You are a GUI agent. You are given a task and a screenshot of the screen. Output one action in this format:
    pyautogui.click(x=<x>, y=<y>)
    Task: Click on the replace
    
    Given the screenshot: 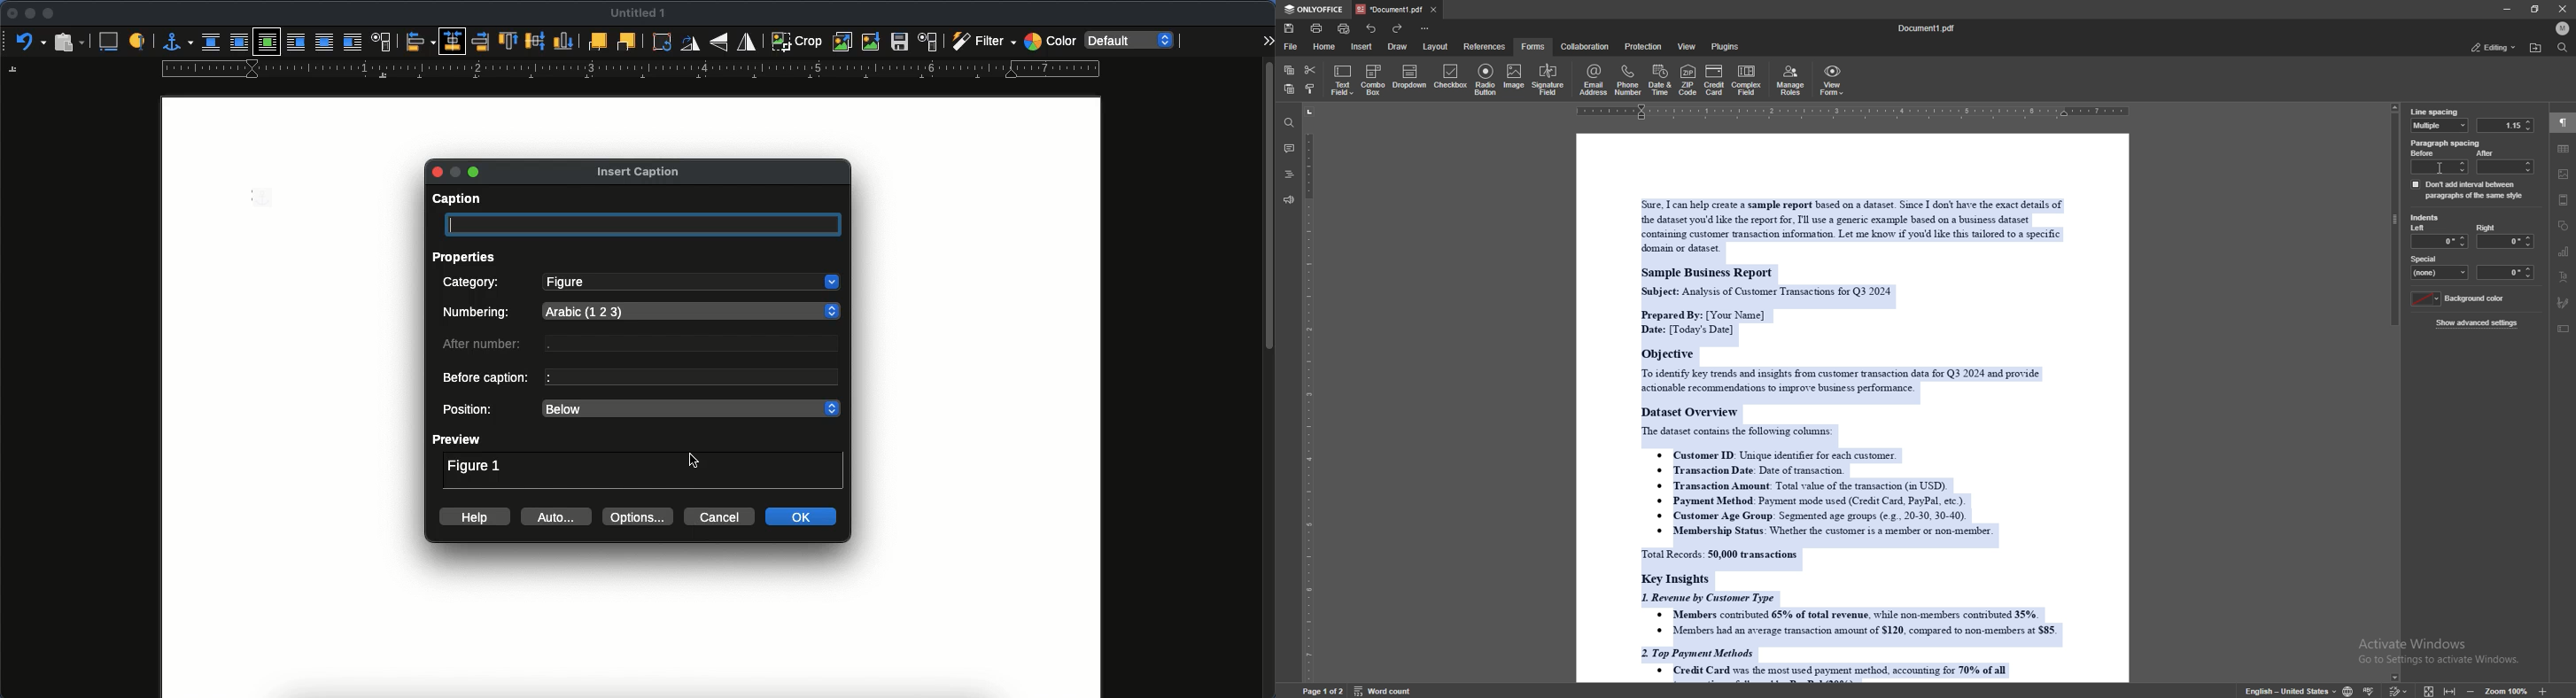 What is the action you would take?
    pyautogui.click(x=843, y=42)
    